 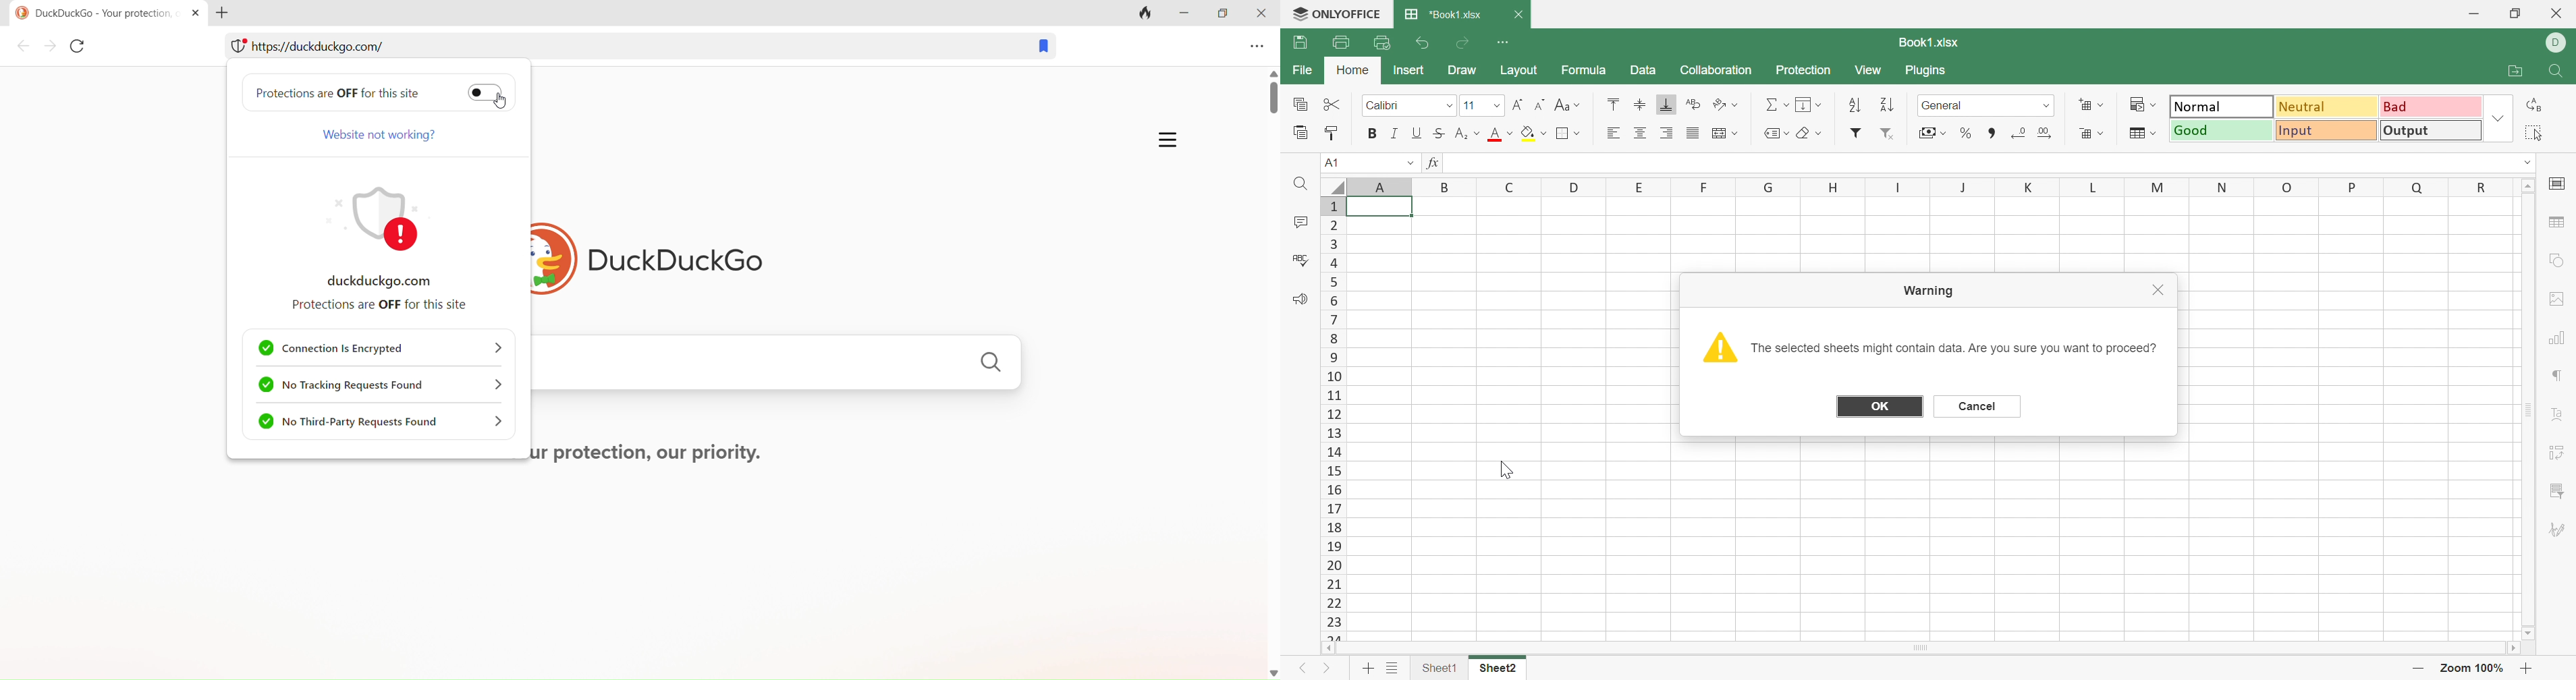 What do you see at coordinates (2560, 298) in the screenshot?
I see `image settings` at bounding box center [2560, 298].